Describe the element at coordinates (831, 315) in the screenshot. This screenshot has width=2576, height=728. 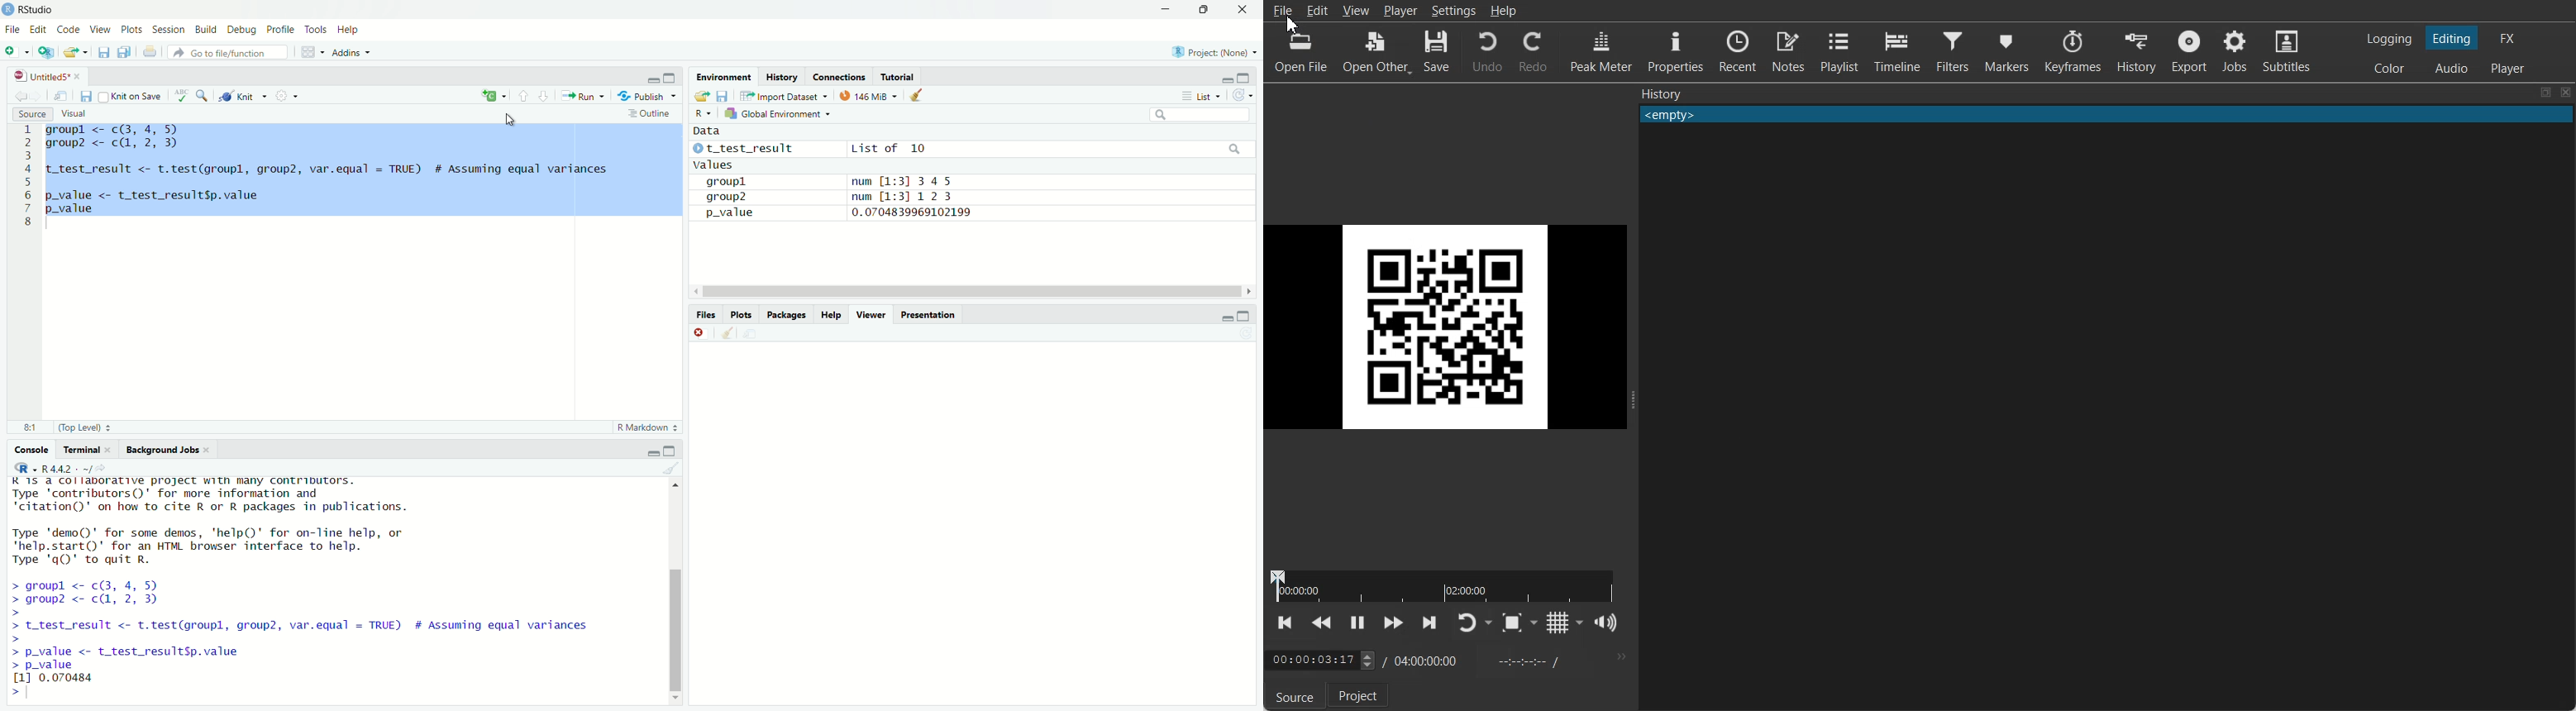
I see `Help` at that location.